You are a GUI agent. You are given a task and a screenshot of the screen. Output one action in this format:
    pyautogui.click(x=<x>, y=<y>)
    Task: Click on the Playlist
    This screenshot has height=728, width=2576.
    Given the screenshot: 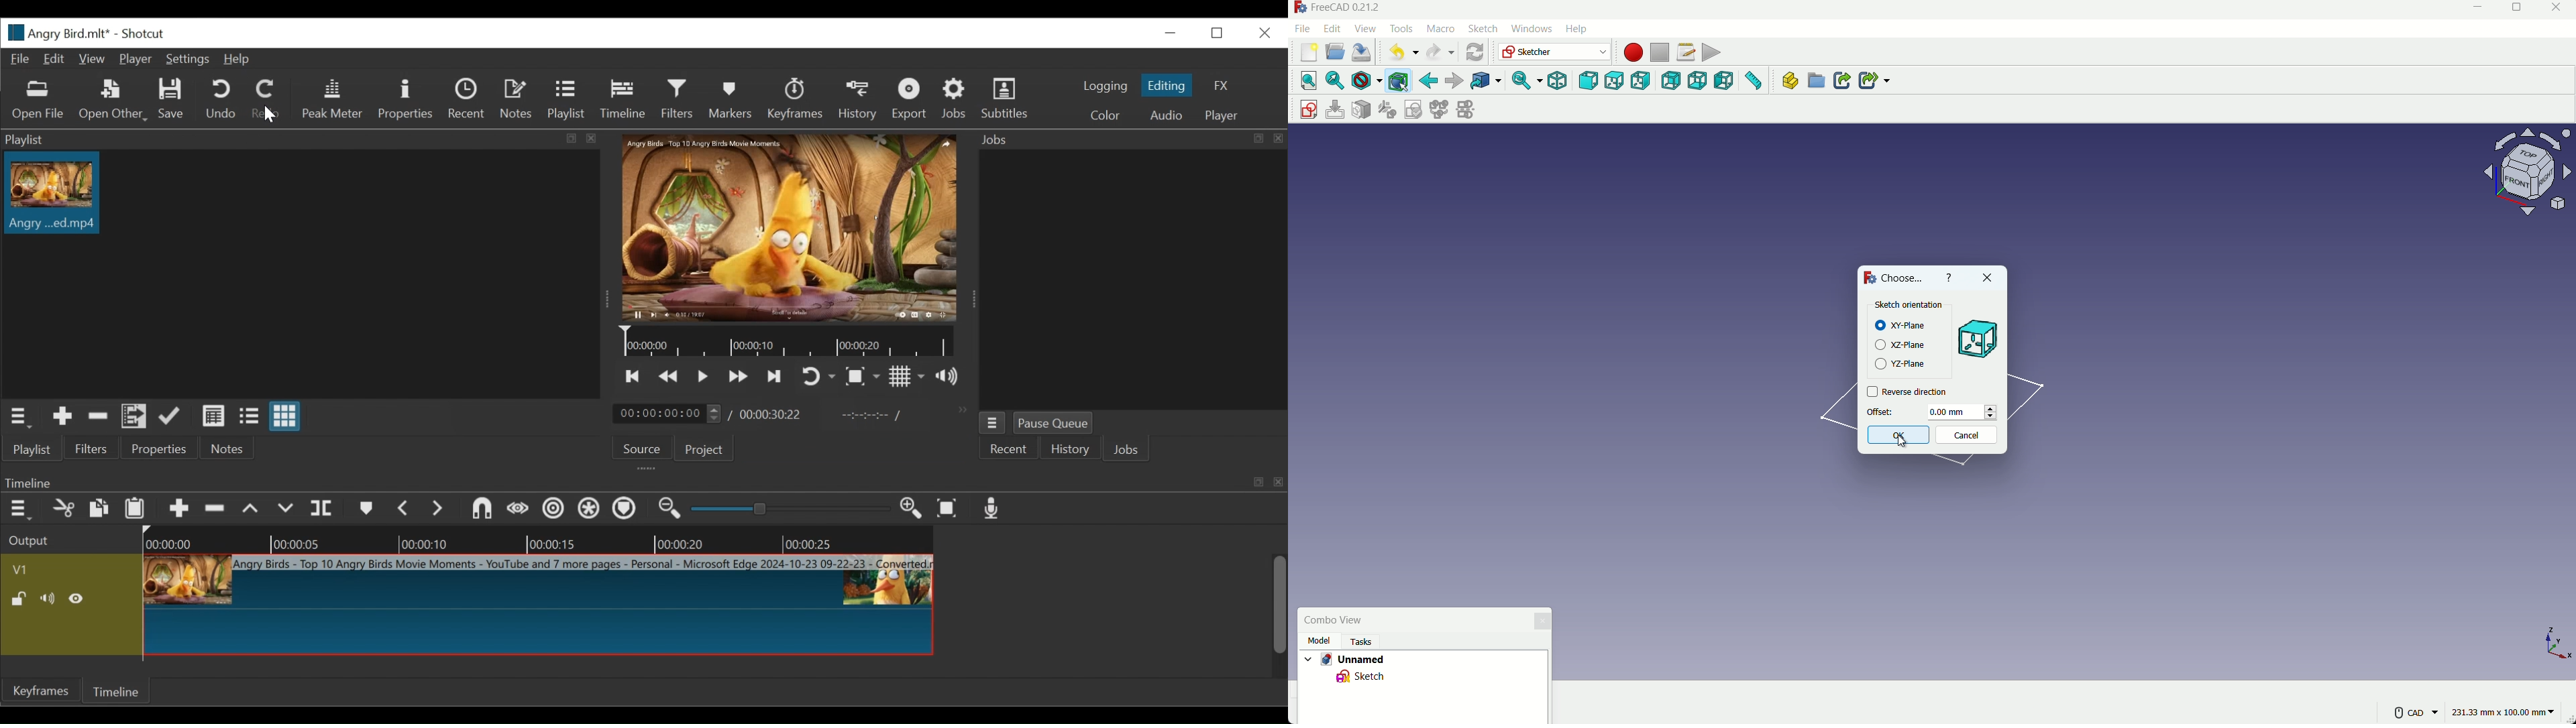 What is the action you would take?
    pyautogui.click(x=566, y=101)
    